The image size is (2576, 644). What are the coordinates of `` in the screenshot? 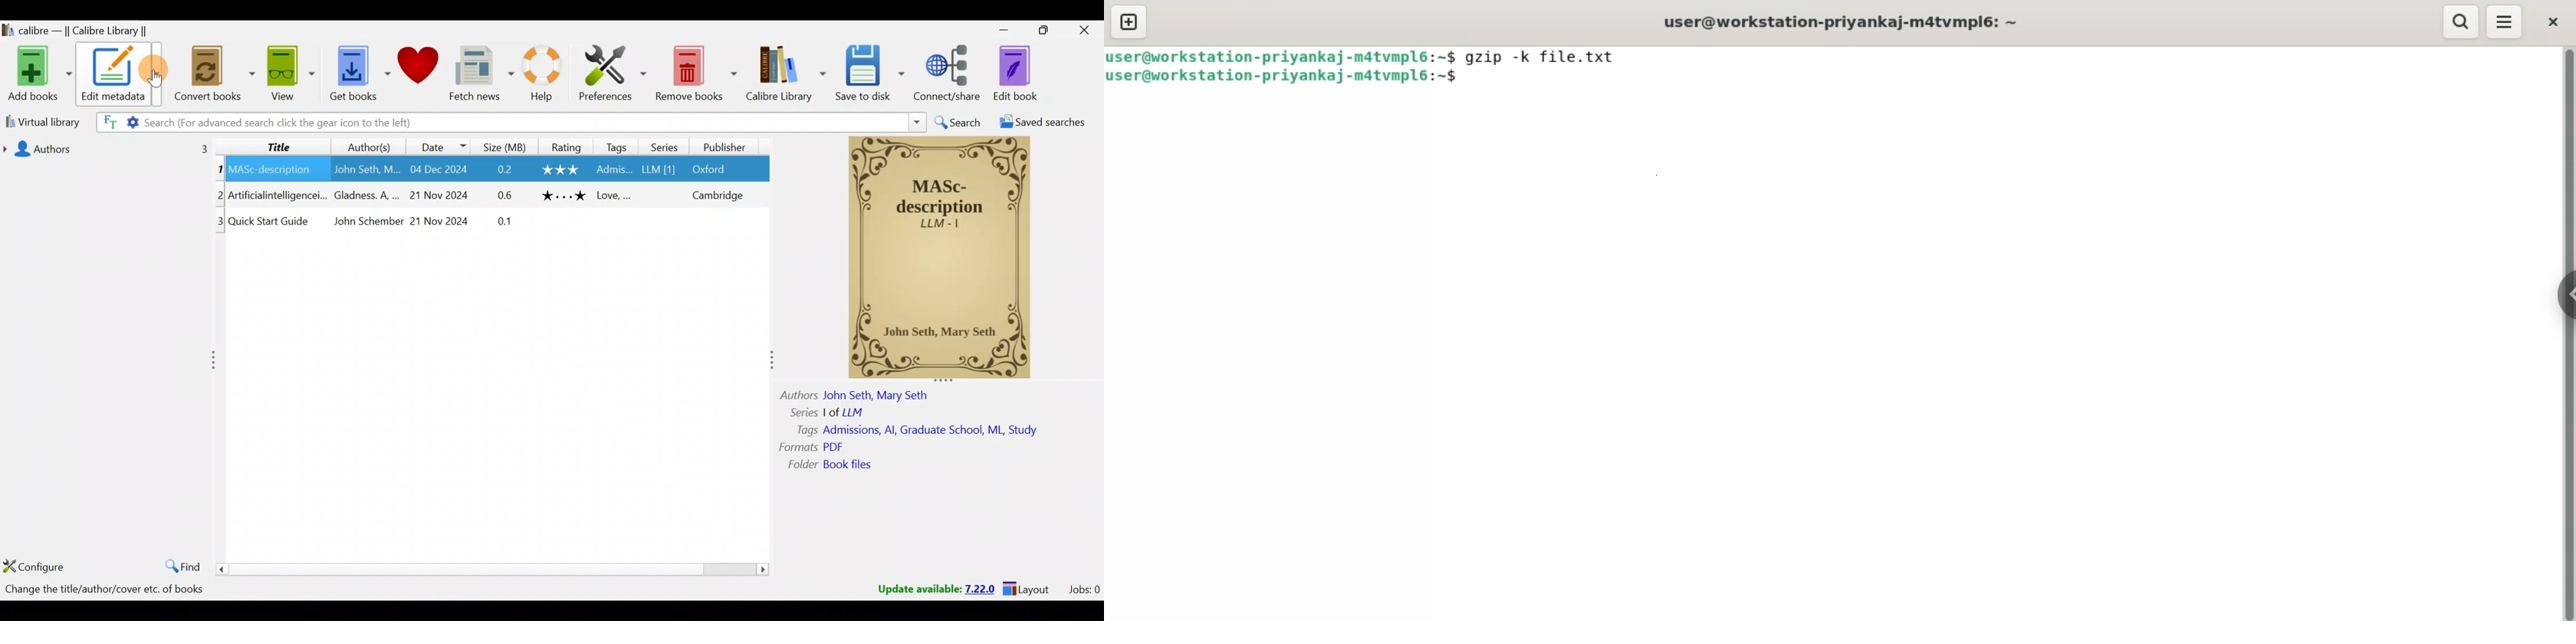 It's located at (878, 397).